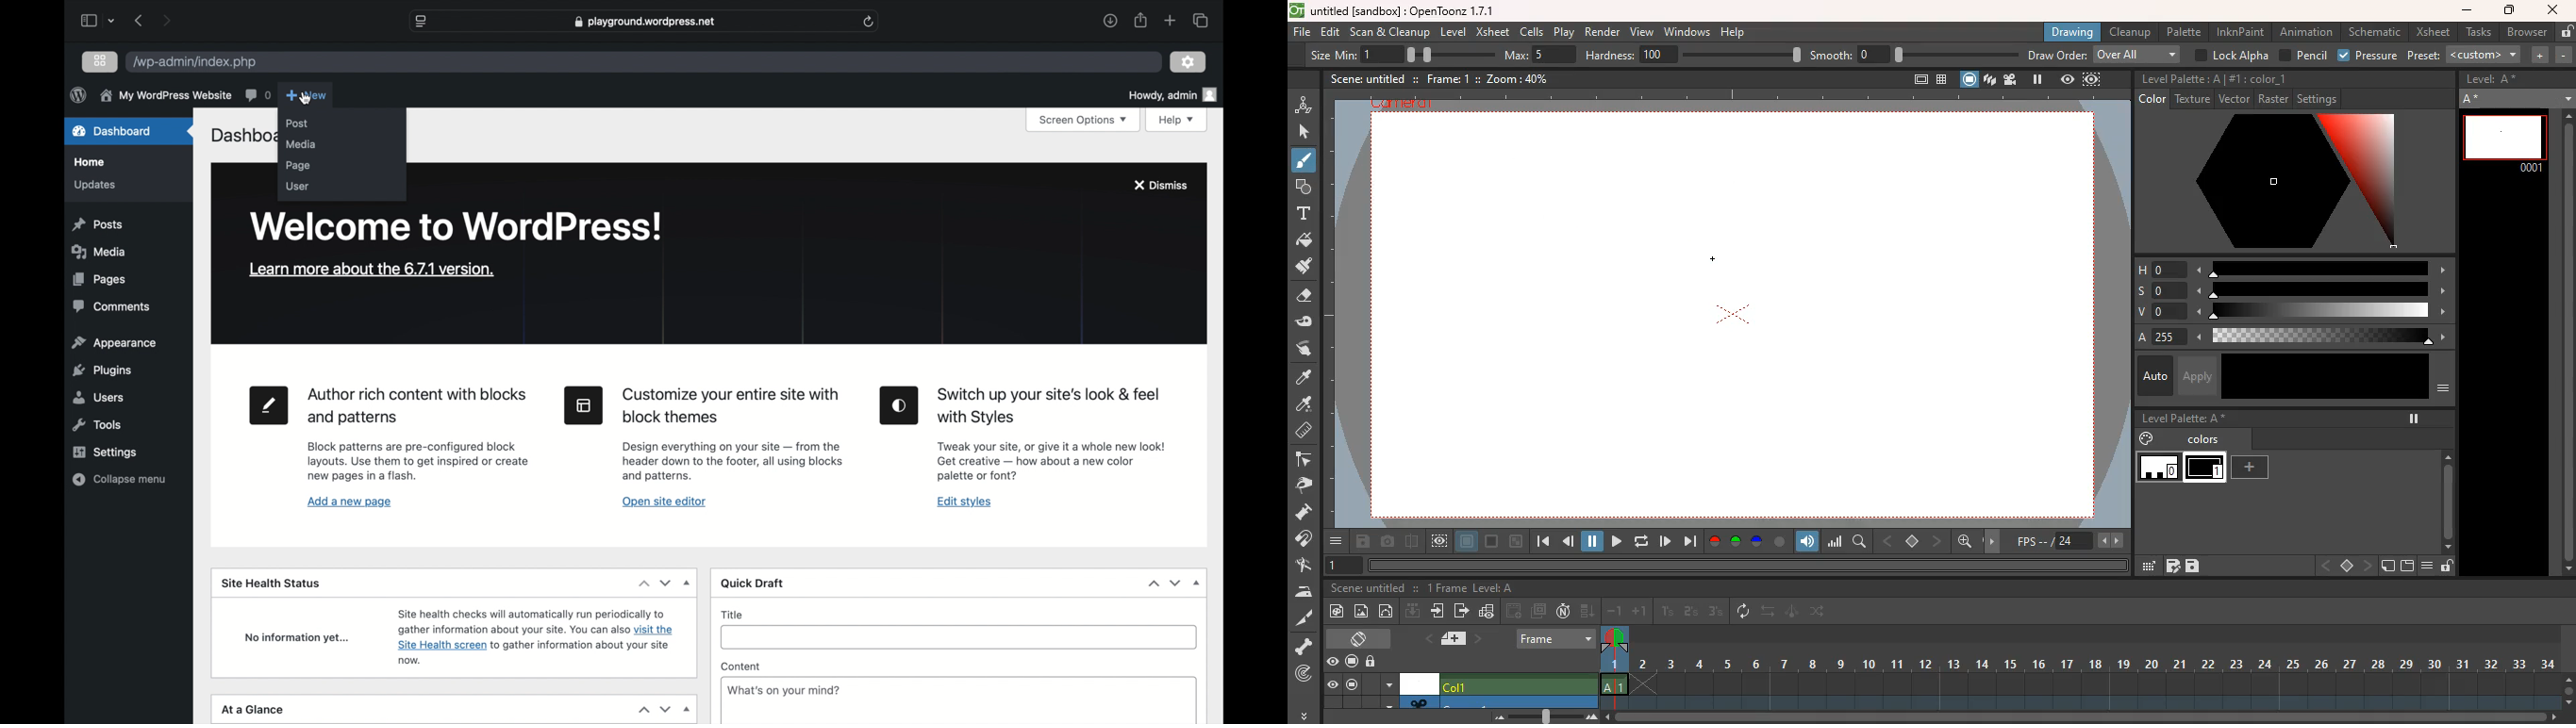 This screenshot has width=2576, height=728. Describe the element at coordinates (1601, 33) in the screenshot. I see `render` at that location.